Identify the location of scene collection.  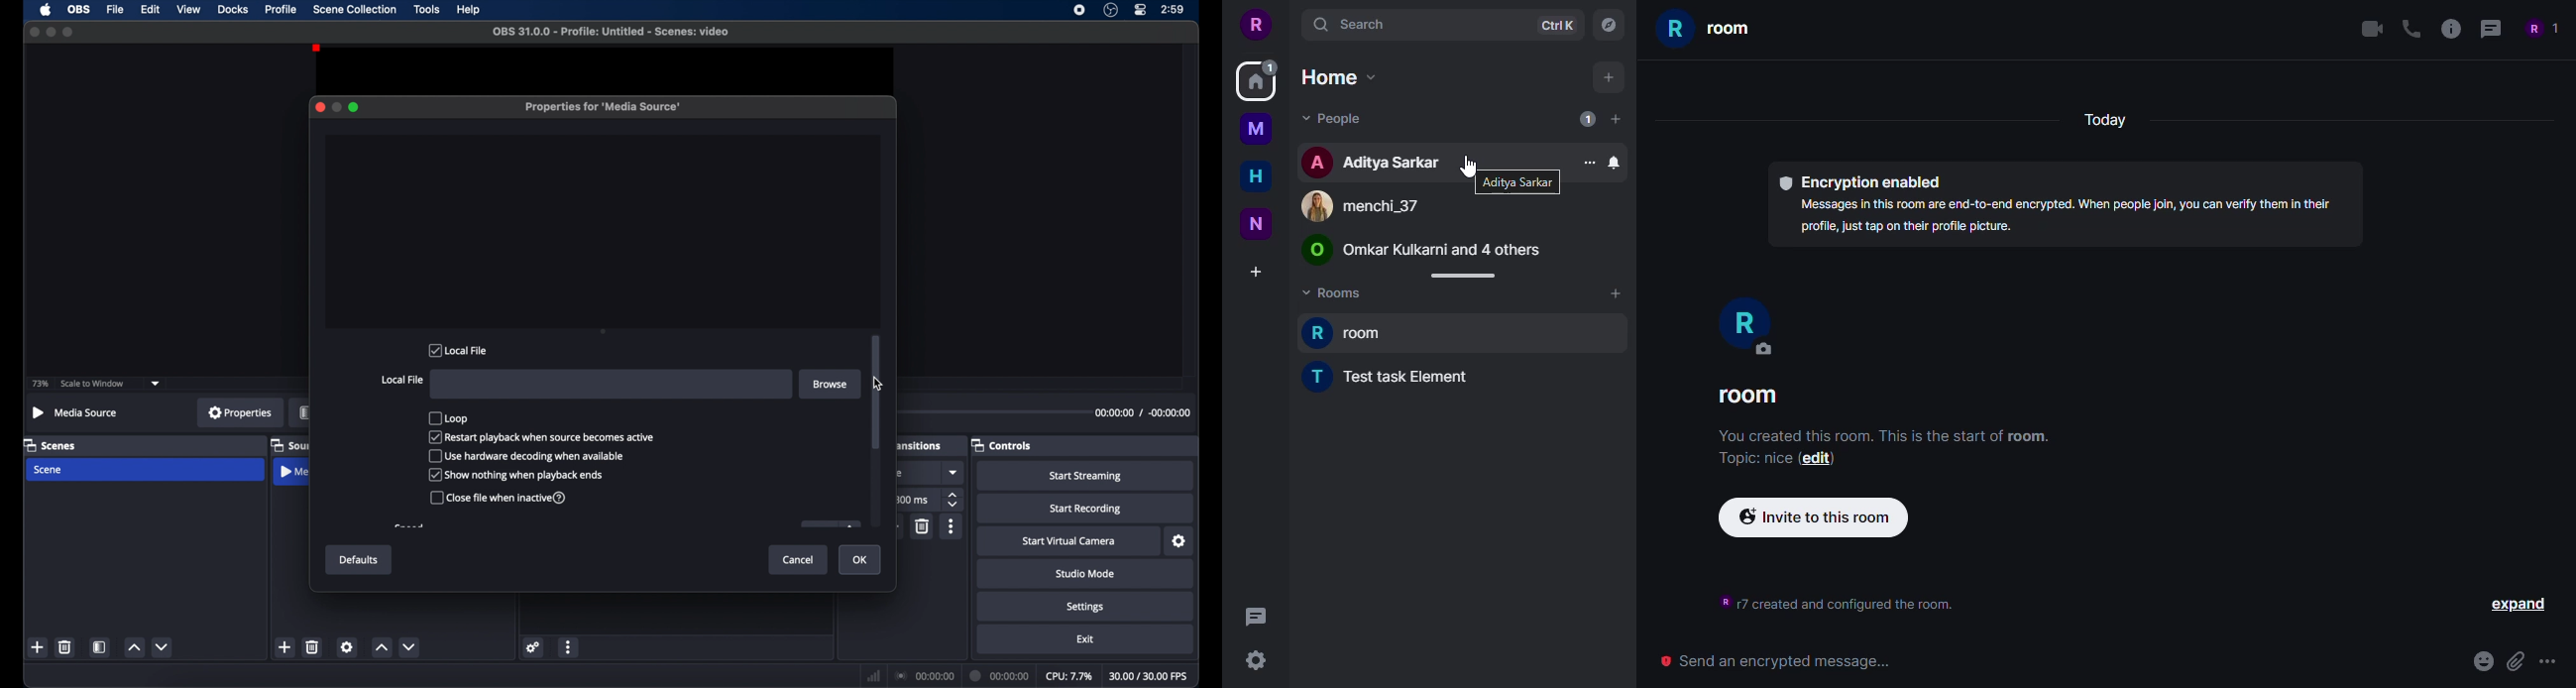
(354, 10).